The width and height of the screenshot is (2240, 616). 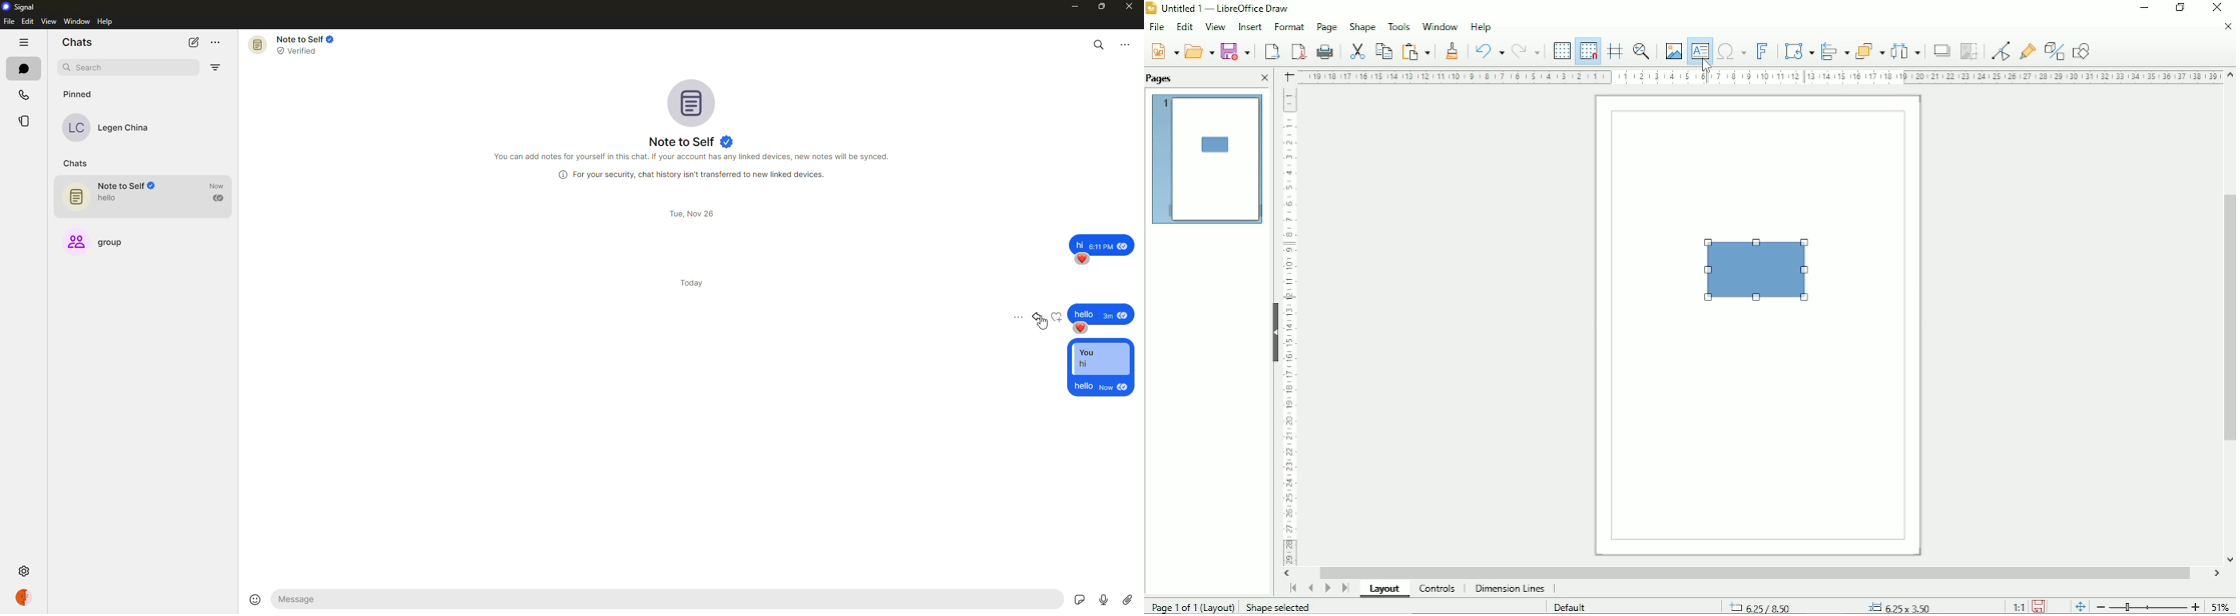 I want to click on reply, so click(x=1100, y=367).